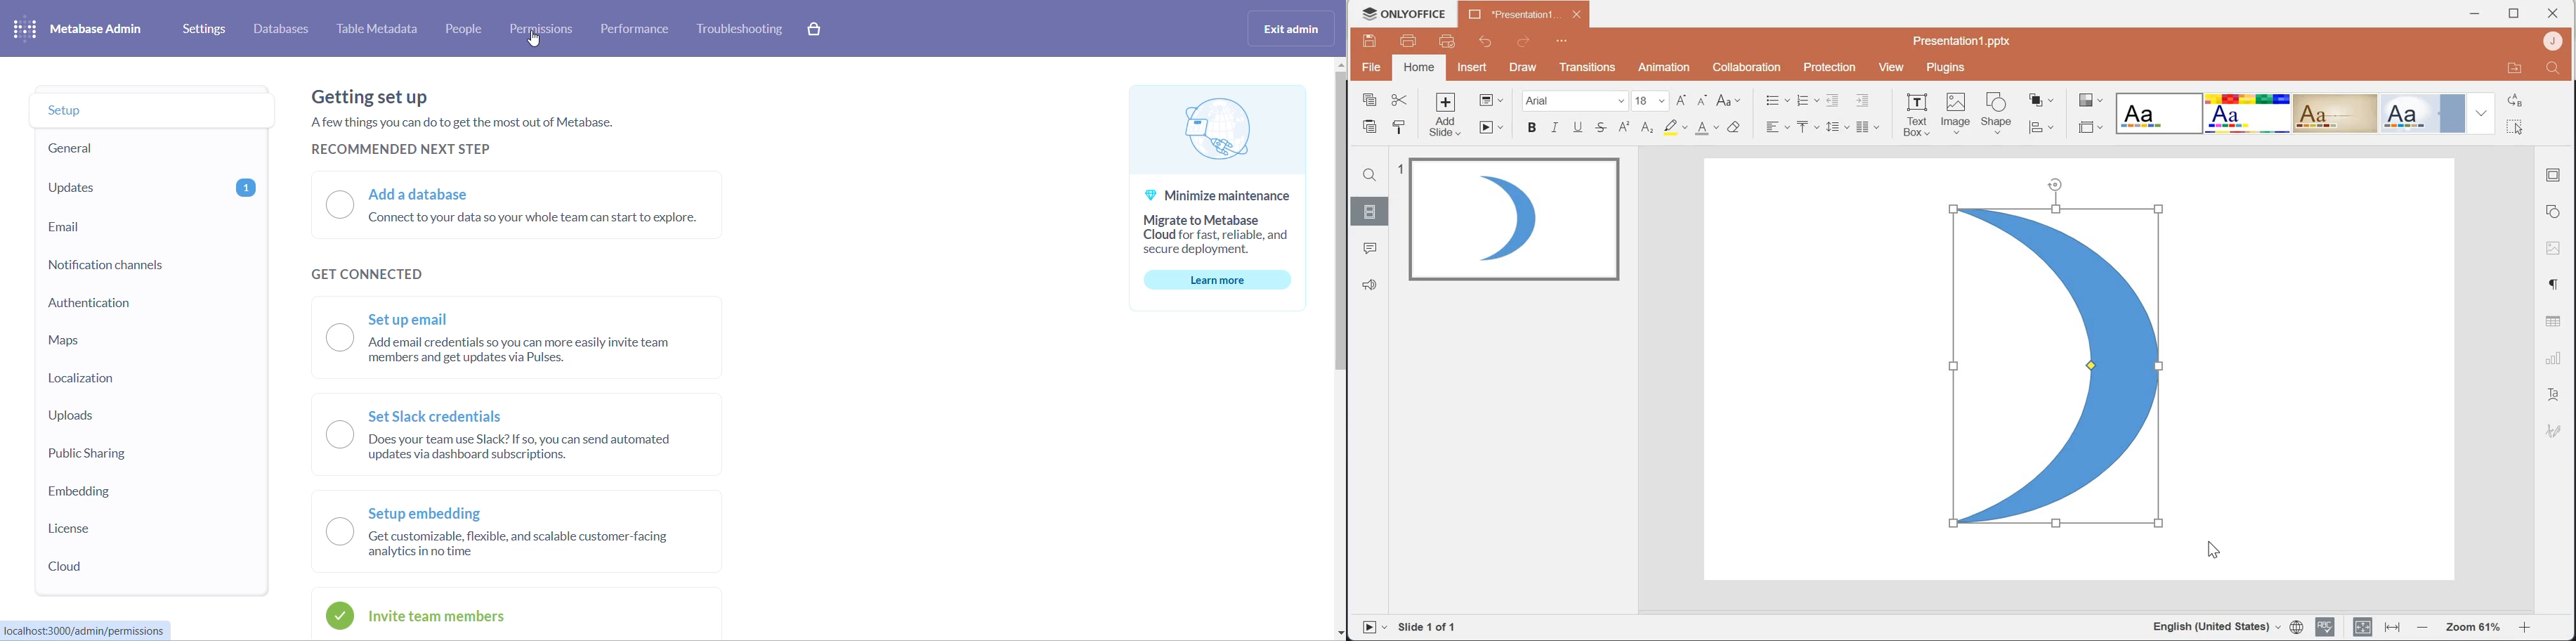  What do you see at coordinates (2515, 13) in the screenshot?
I see `Maximize` at bounding box center [2515, 13].